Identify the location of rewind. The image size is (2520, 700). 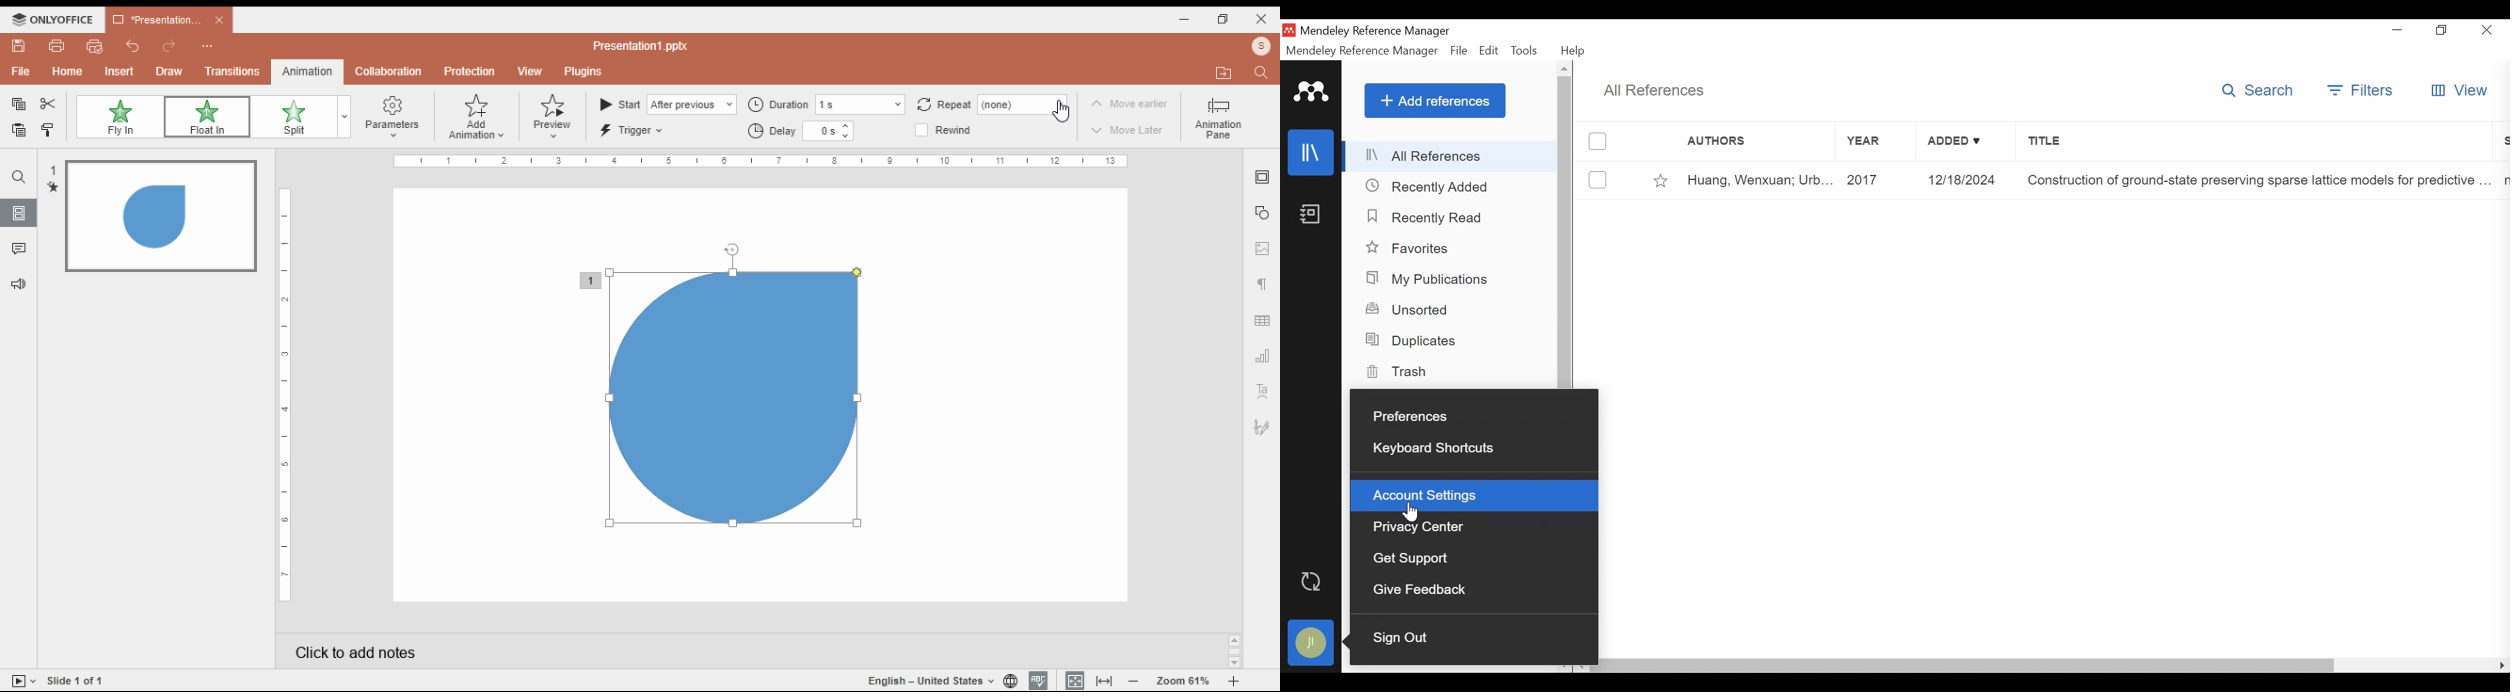
(952, 131).